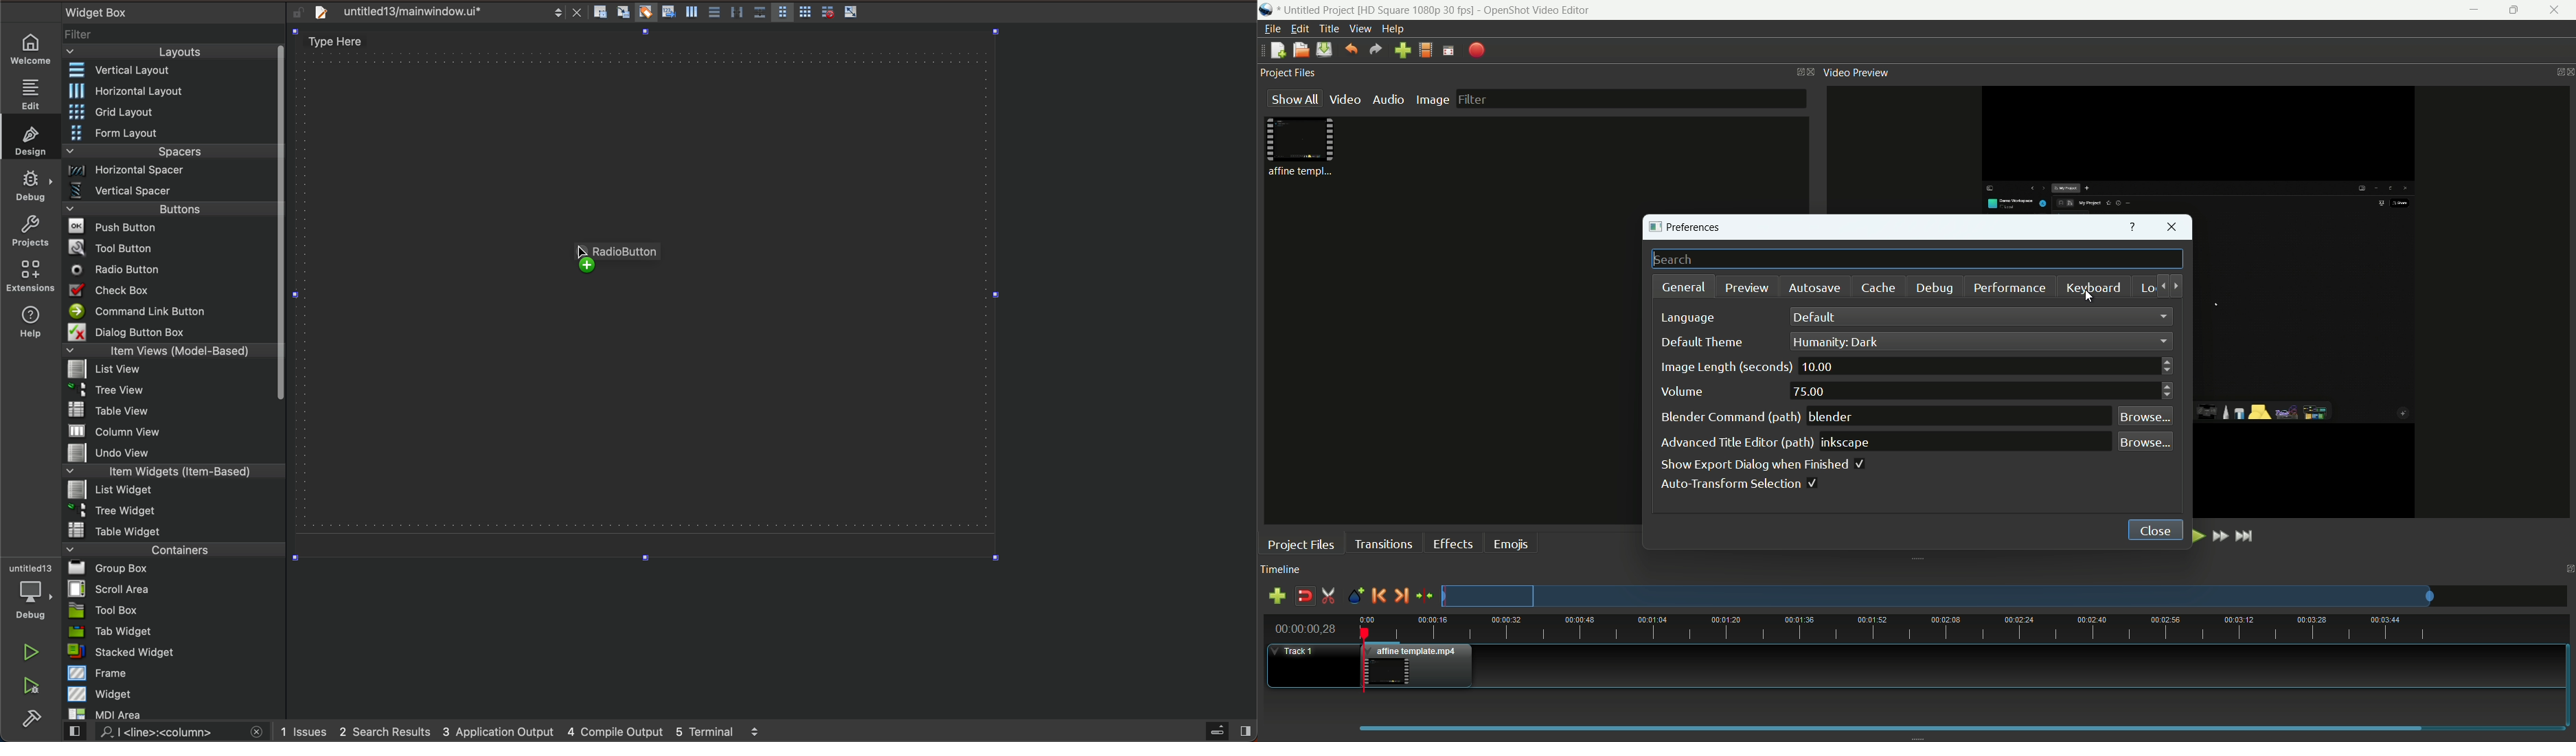  Describe the element at coordinates (1764, 464) in the screenshot. I see `show export dialog when finished` at that location.